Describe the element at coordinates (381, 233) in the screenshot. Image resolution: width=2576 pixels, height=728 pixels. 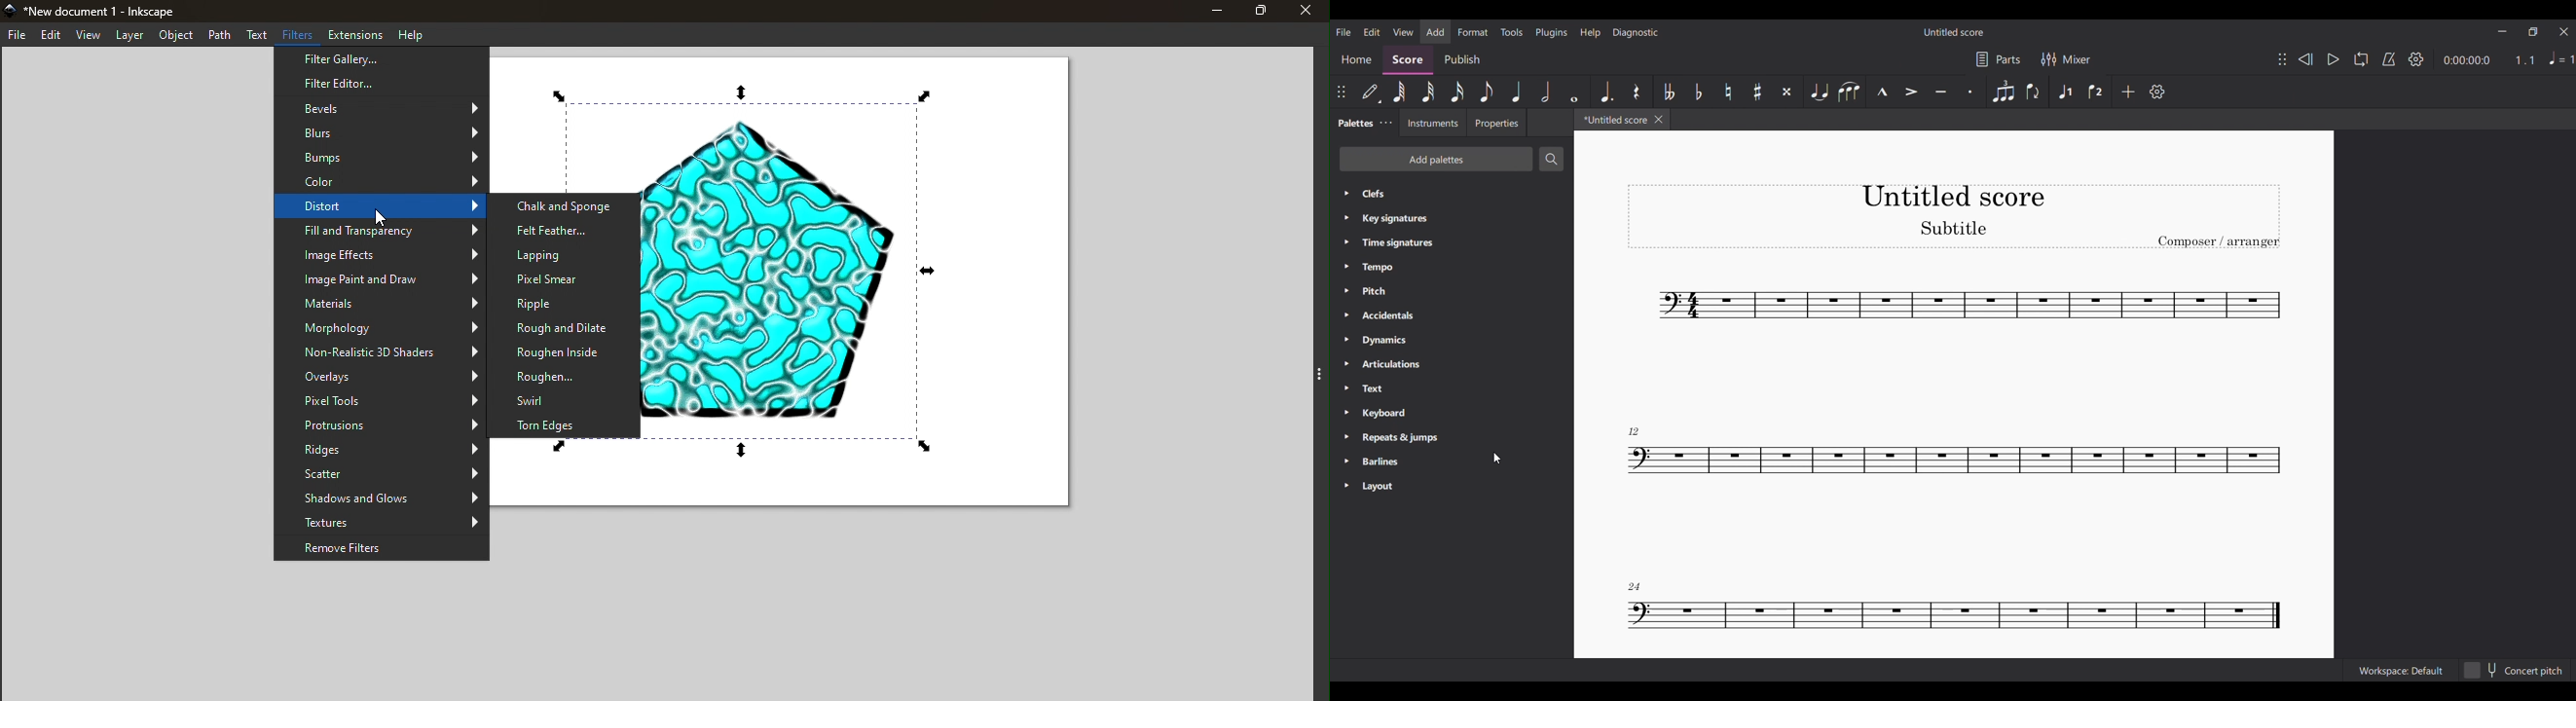
I see `Fill and Trasparency` at that location.